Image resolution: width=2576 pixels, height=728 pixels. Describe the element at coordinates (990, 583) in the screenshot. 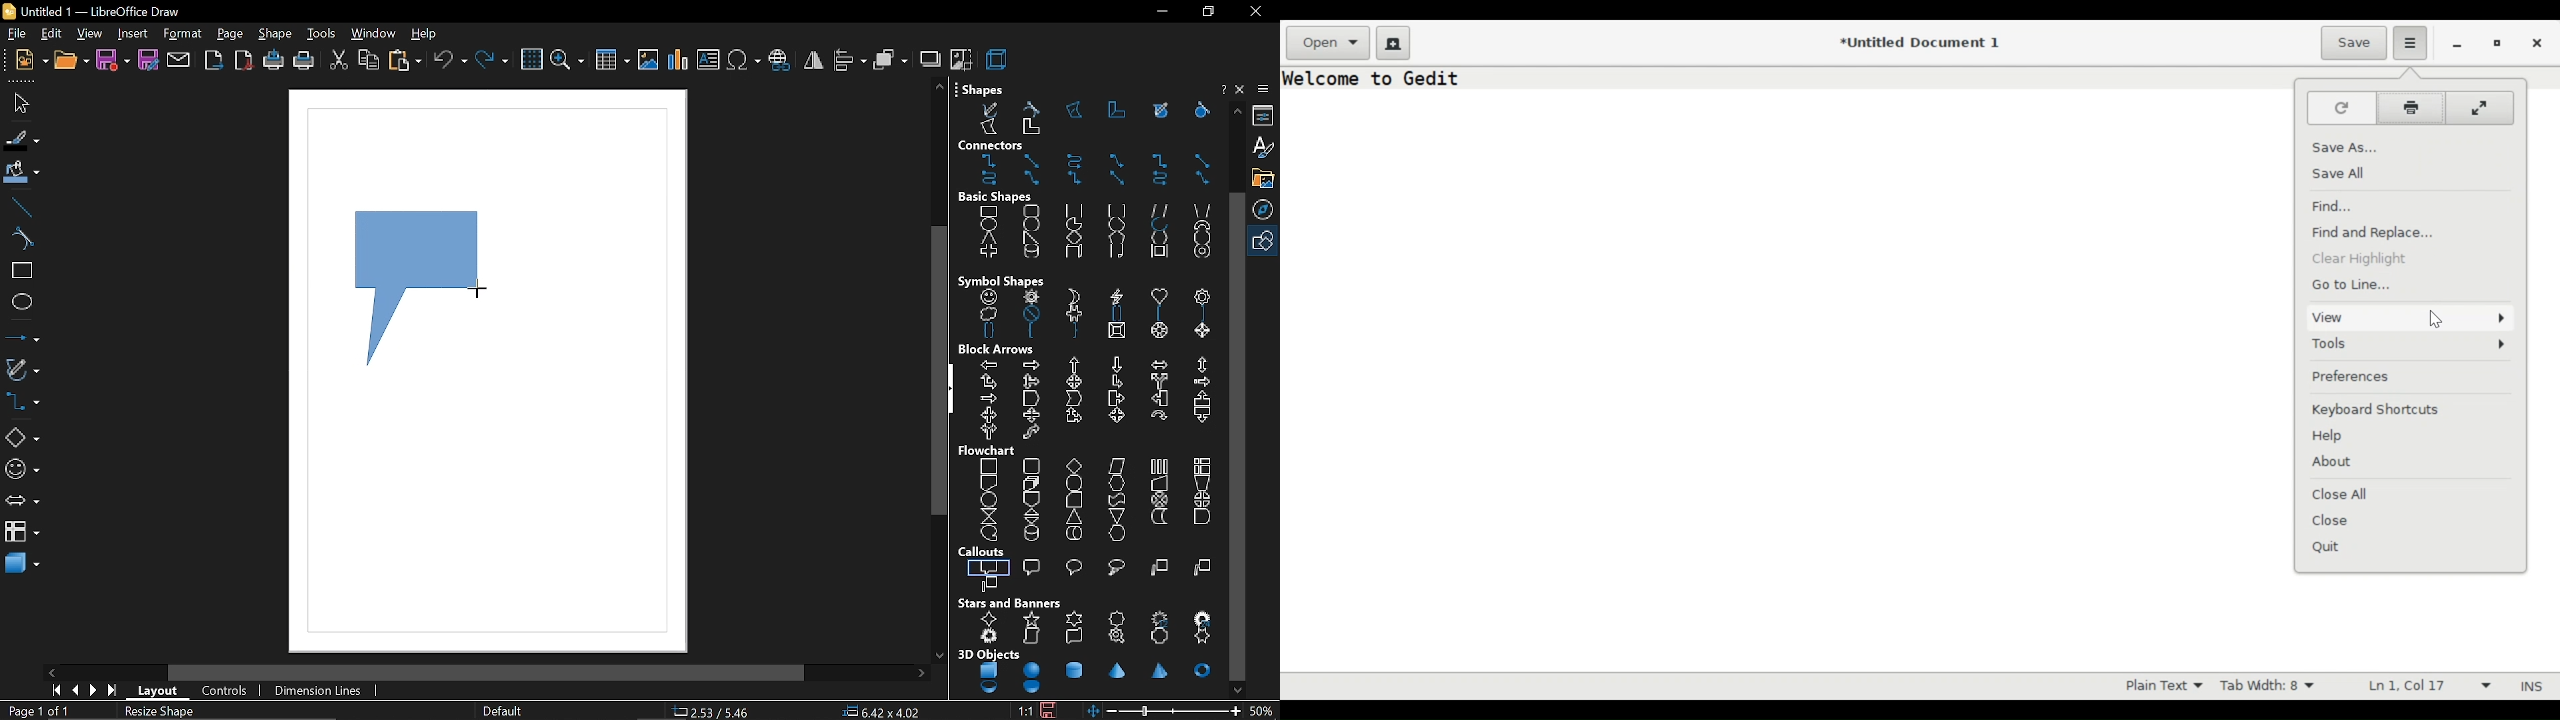

I see `line 3` at that location.